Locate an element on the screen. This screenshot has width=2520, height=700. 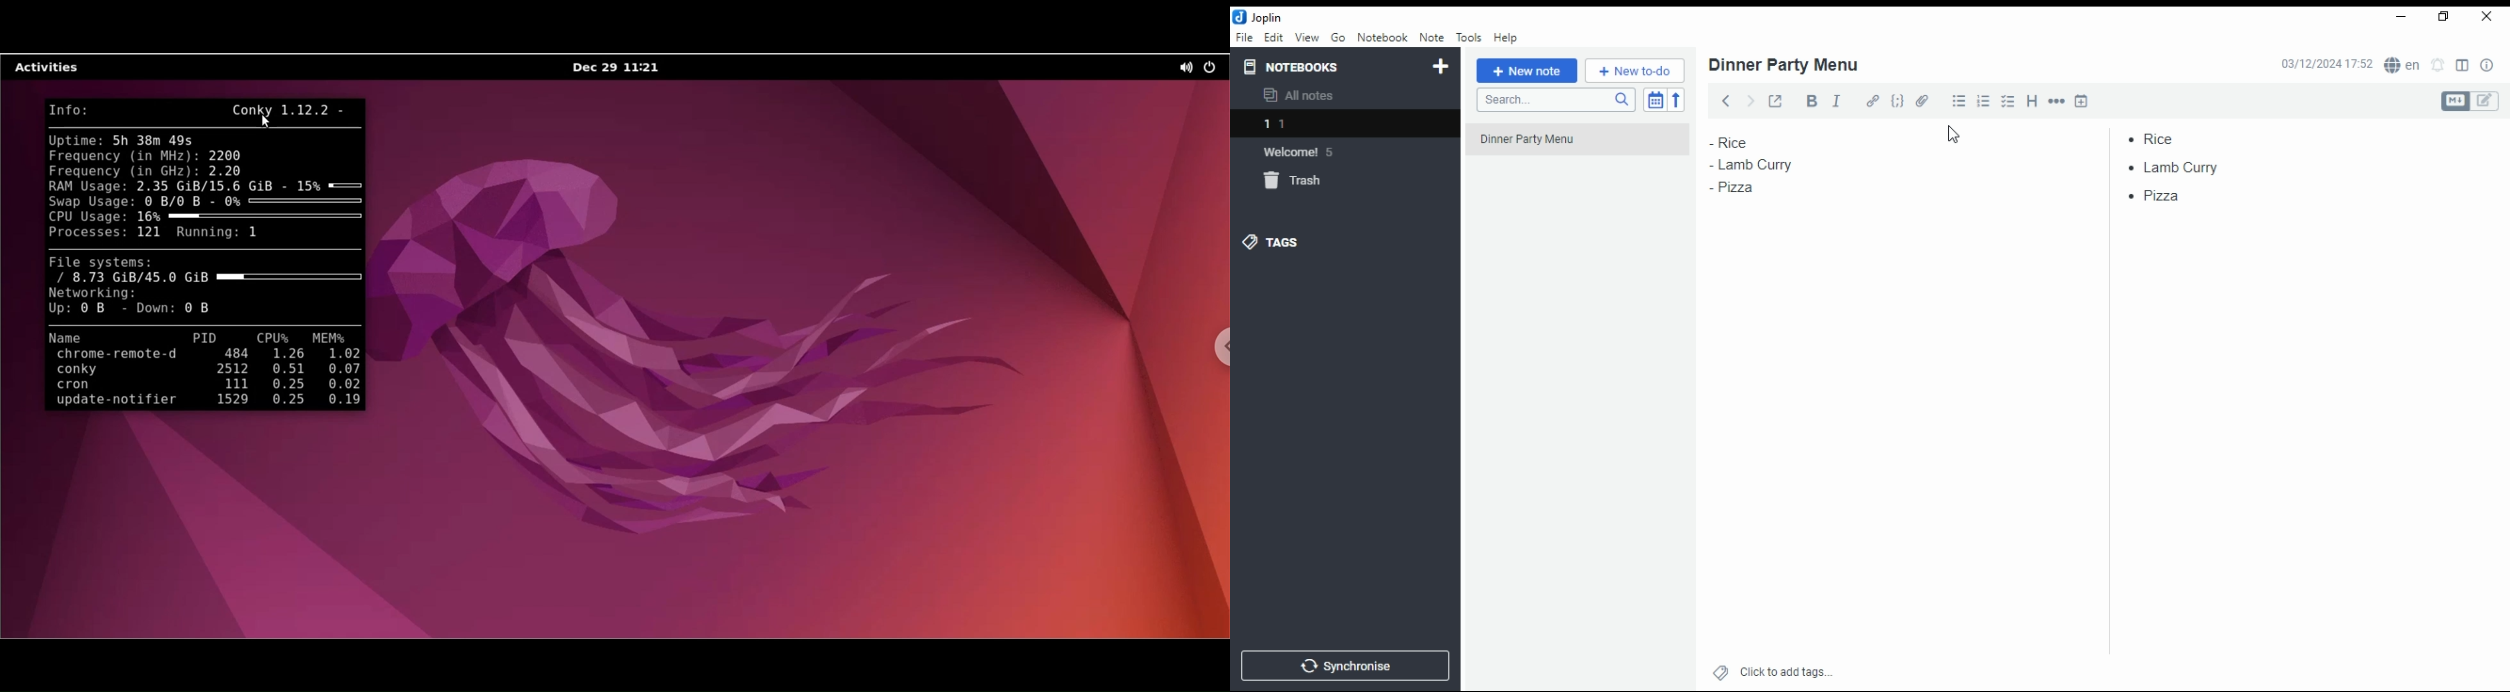
hyperlink is located at coordinates (1869, 102).